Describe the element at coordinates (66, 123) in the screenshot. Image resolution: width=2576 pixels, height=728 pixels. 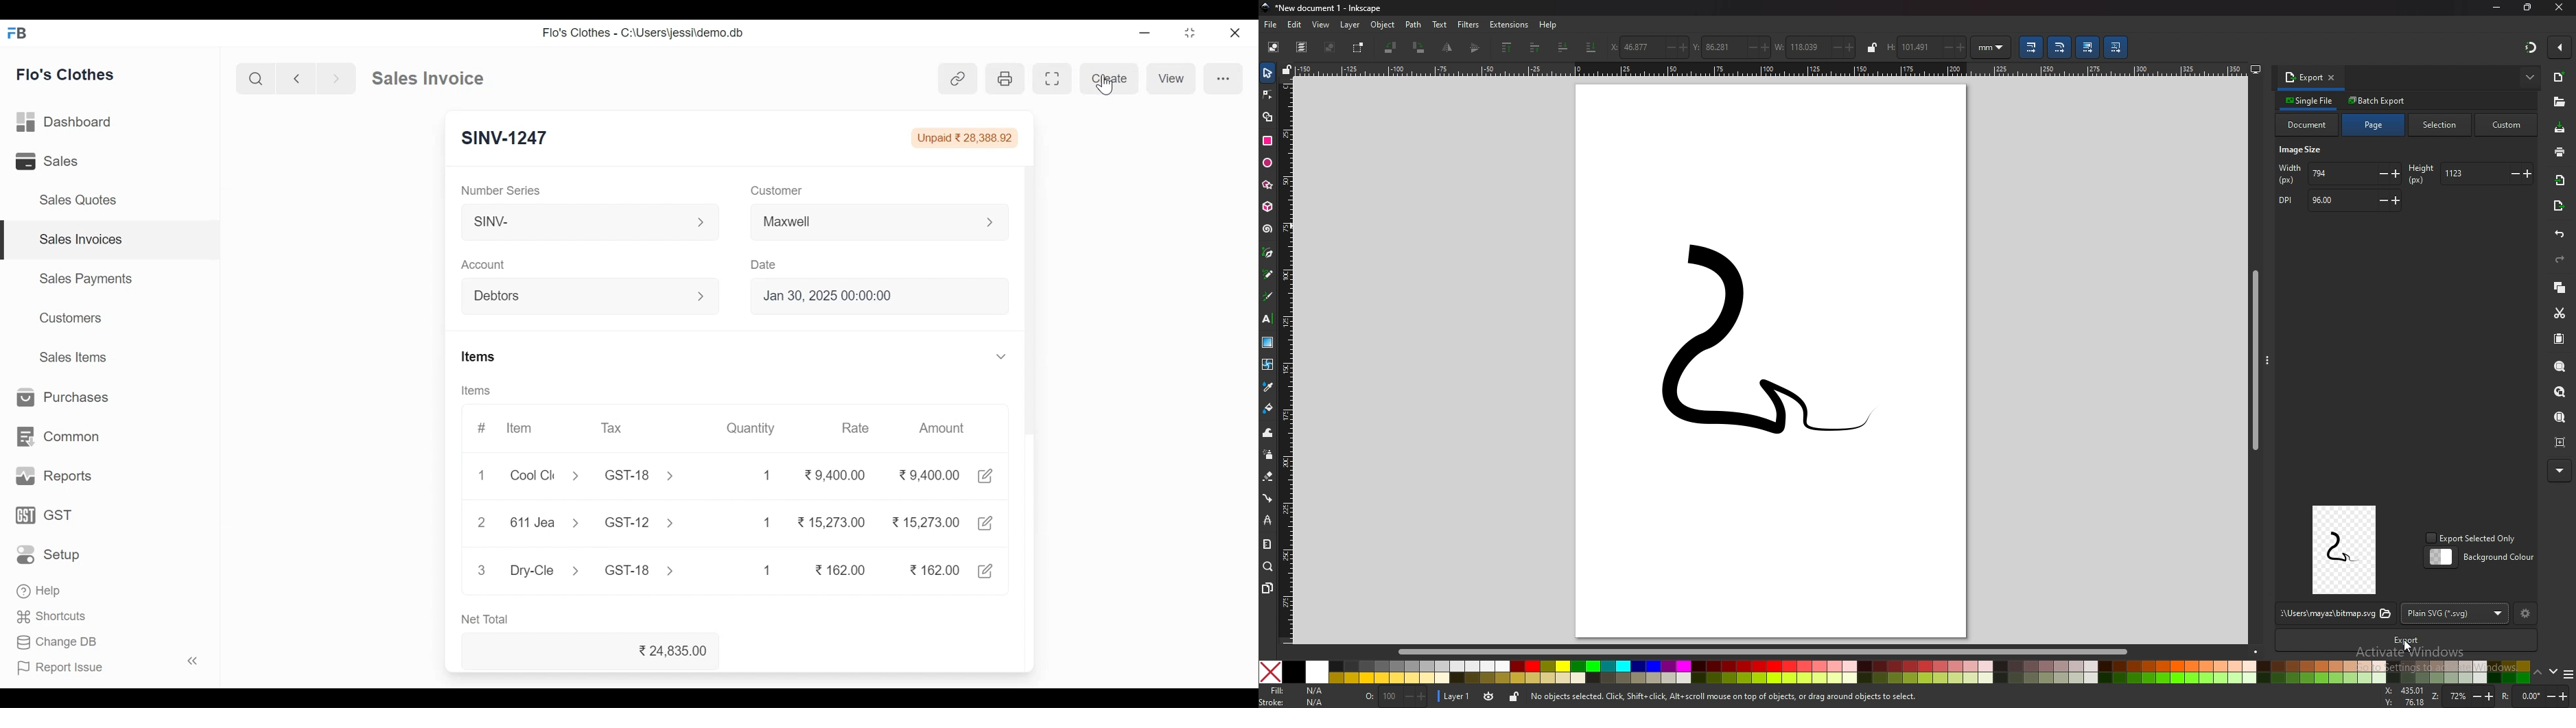
I see `Dashboard` at that location.